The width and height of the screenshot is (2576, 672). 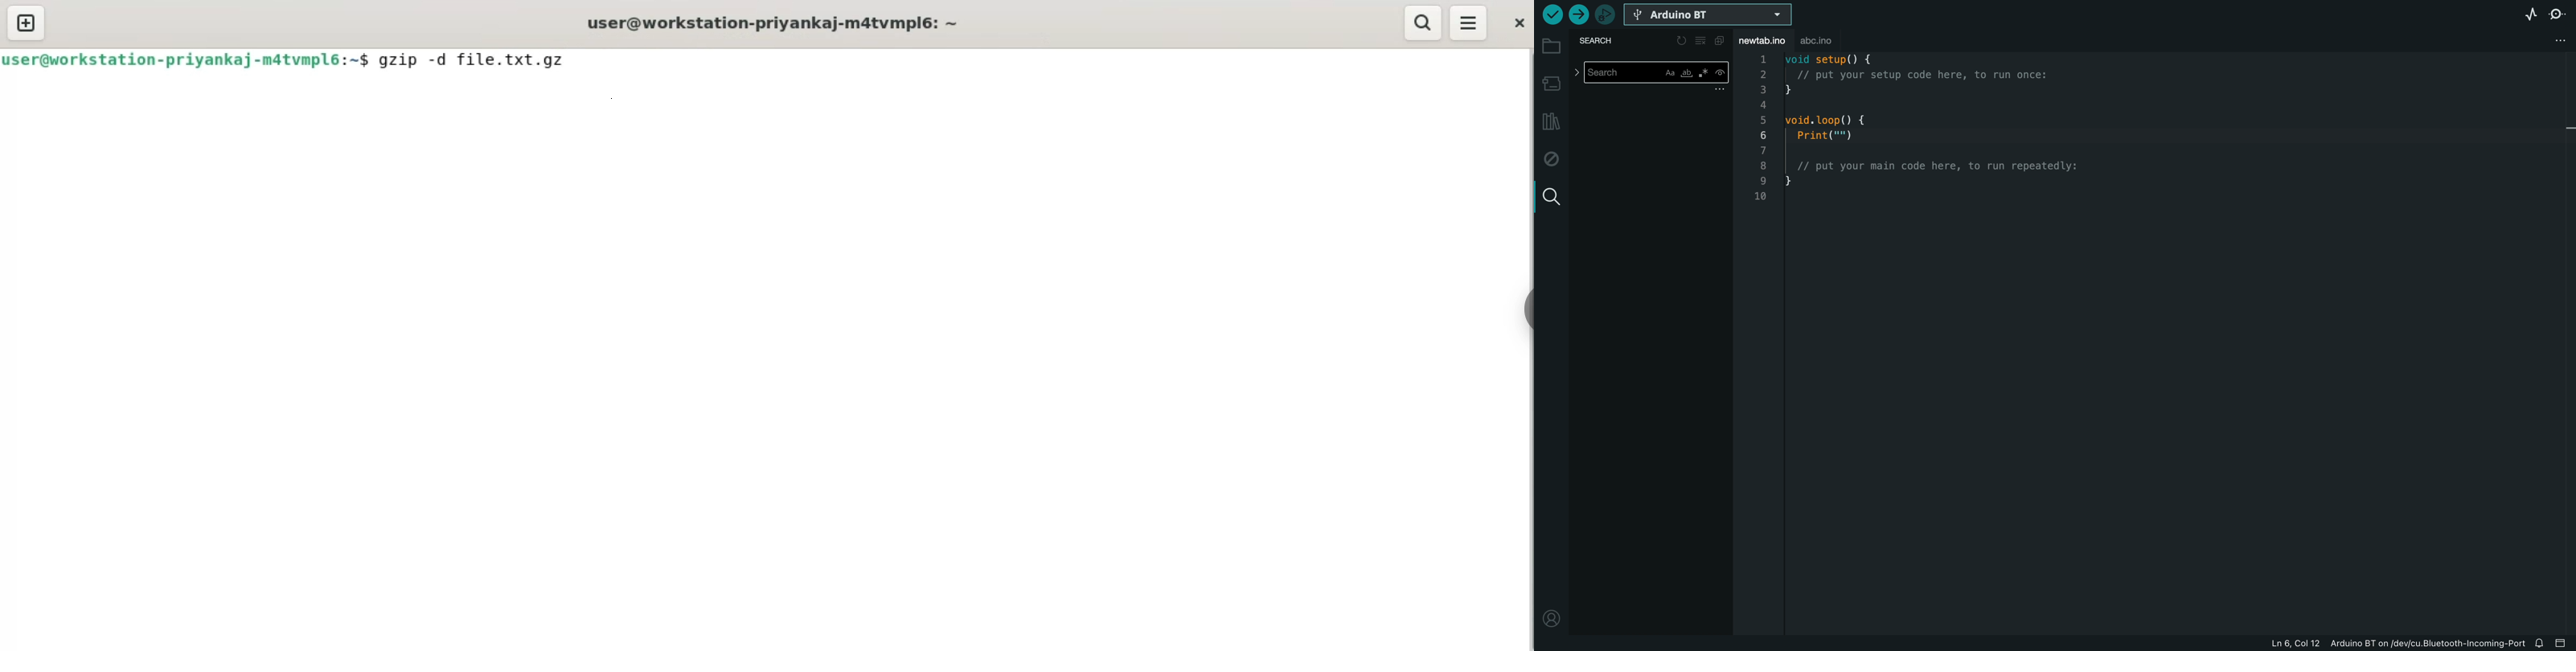 What do you see at coordinates (2555, 41) in the screenshot?
I see `file setting` at bounding box center [2555, 41].